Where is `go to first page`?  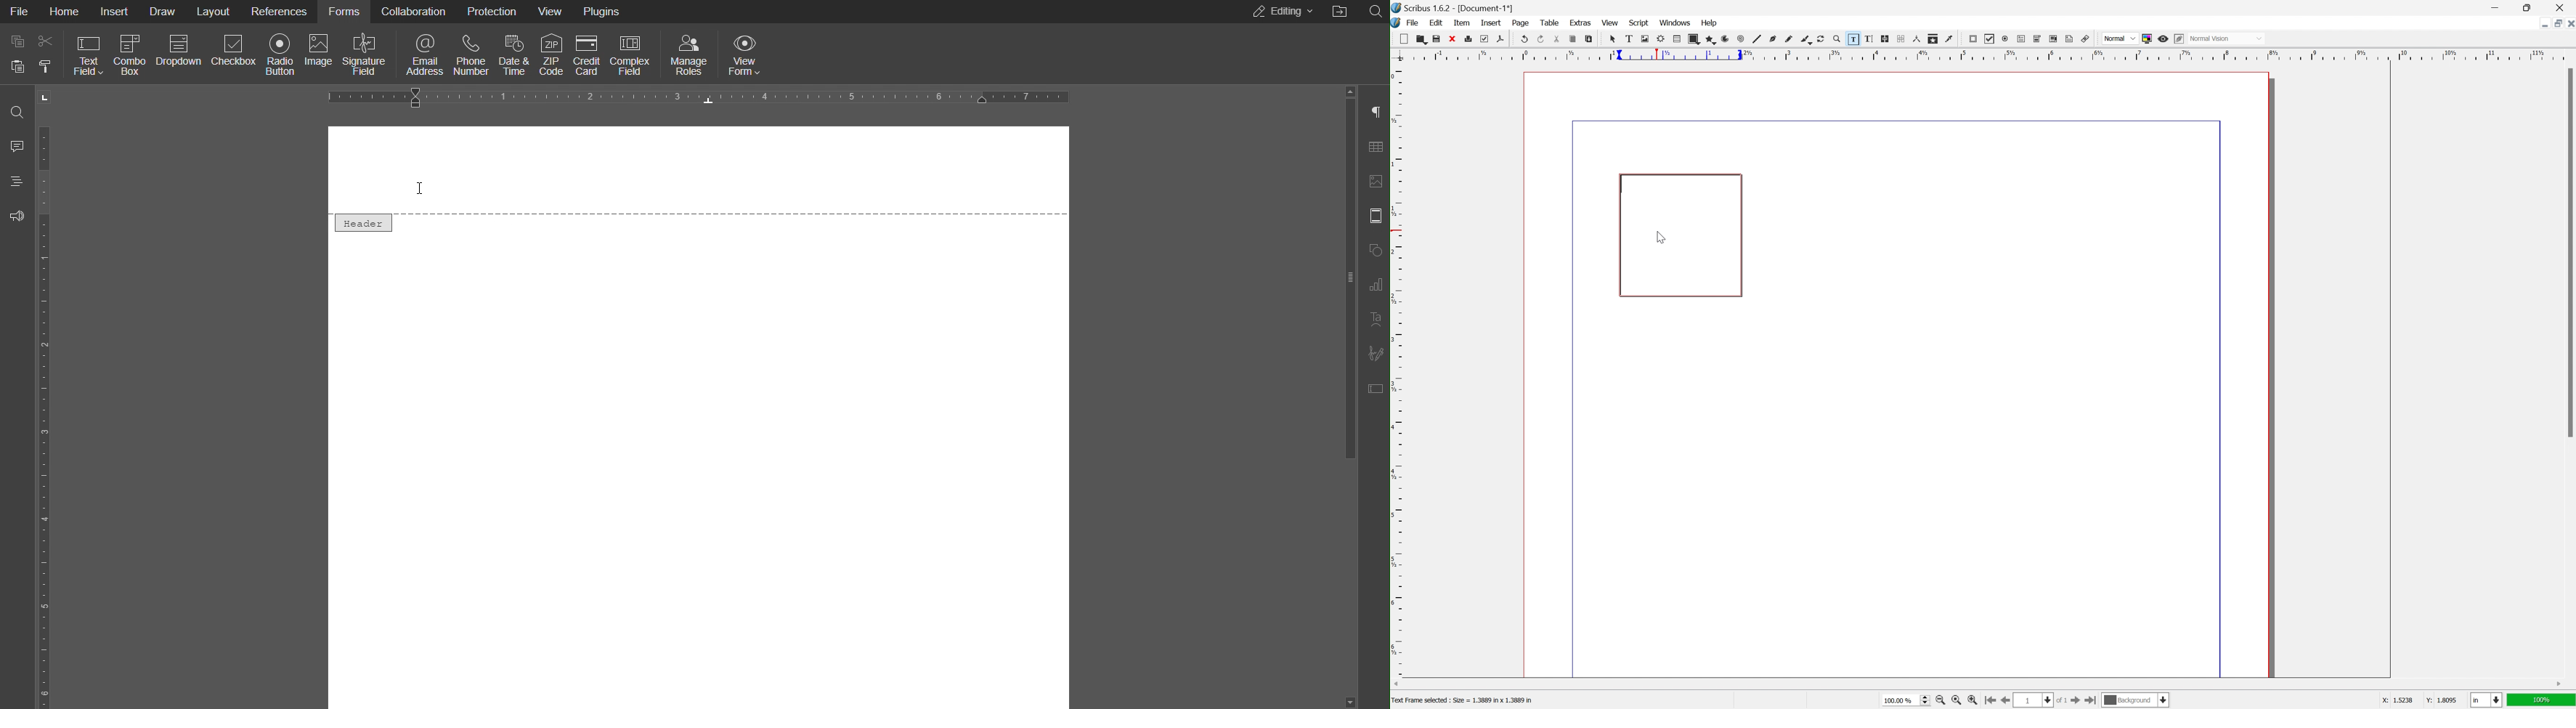 go to first page is located at coordinates (1992, 701).